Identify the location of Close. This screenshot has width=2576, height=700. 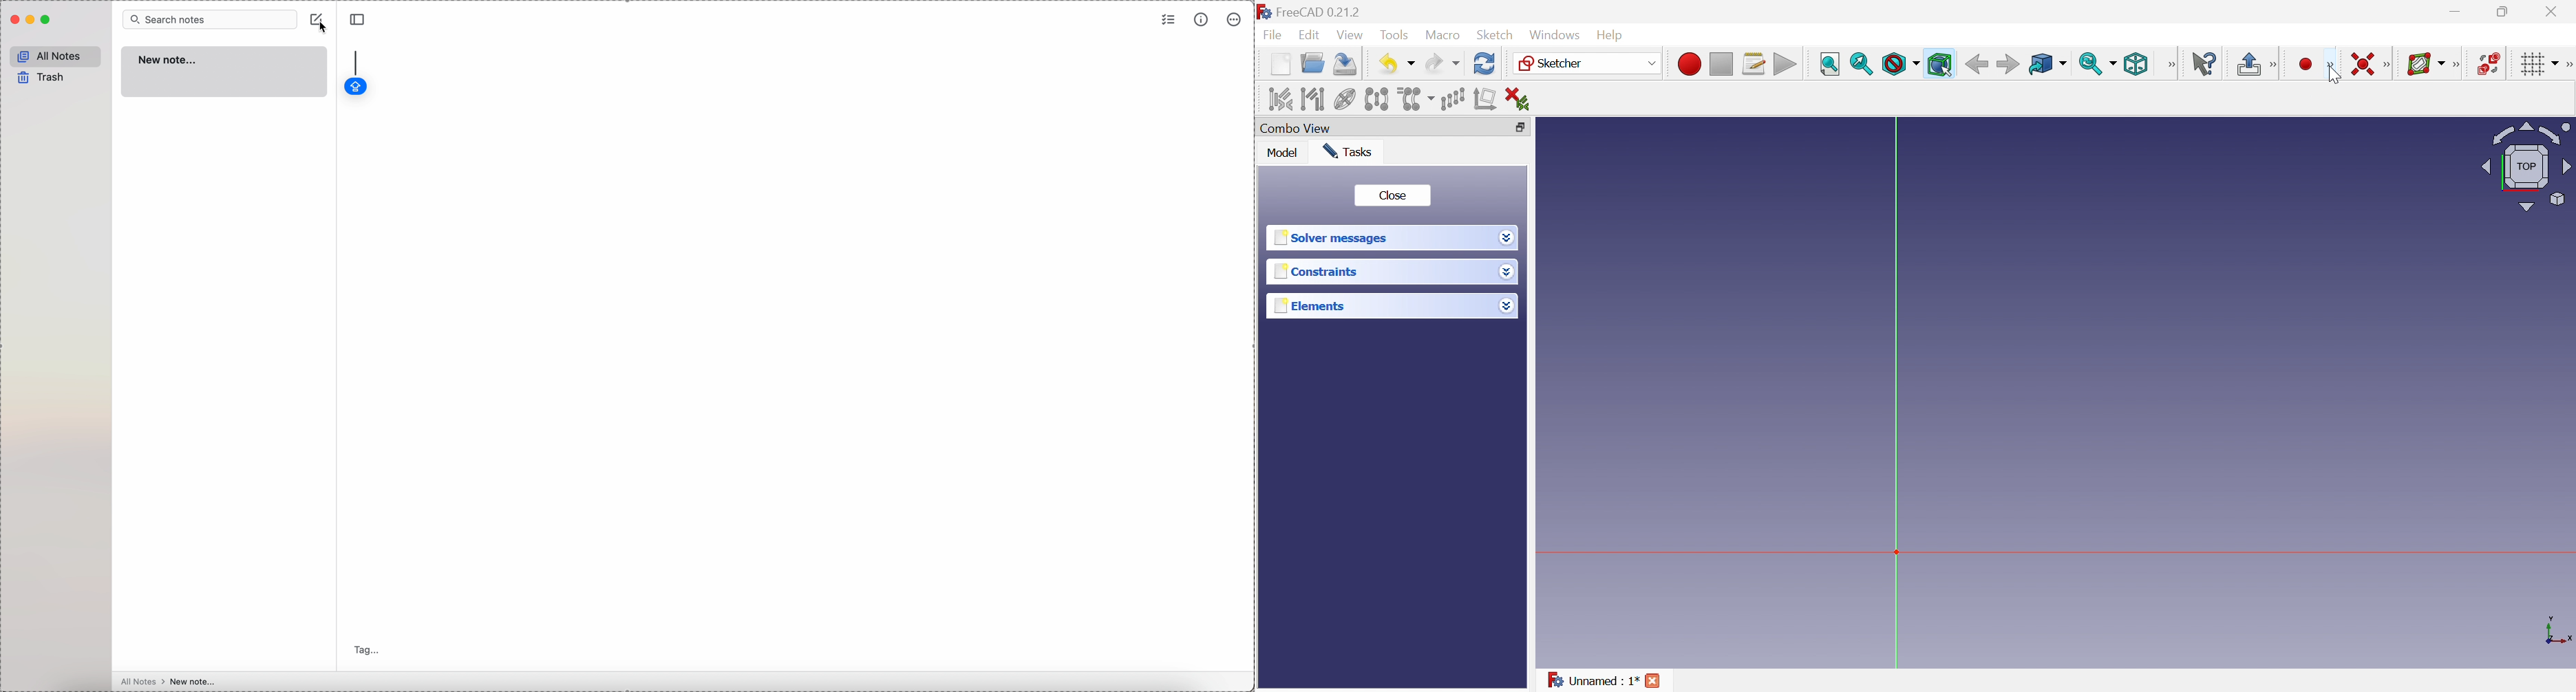
(1394, 196).